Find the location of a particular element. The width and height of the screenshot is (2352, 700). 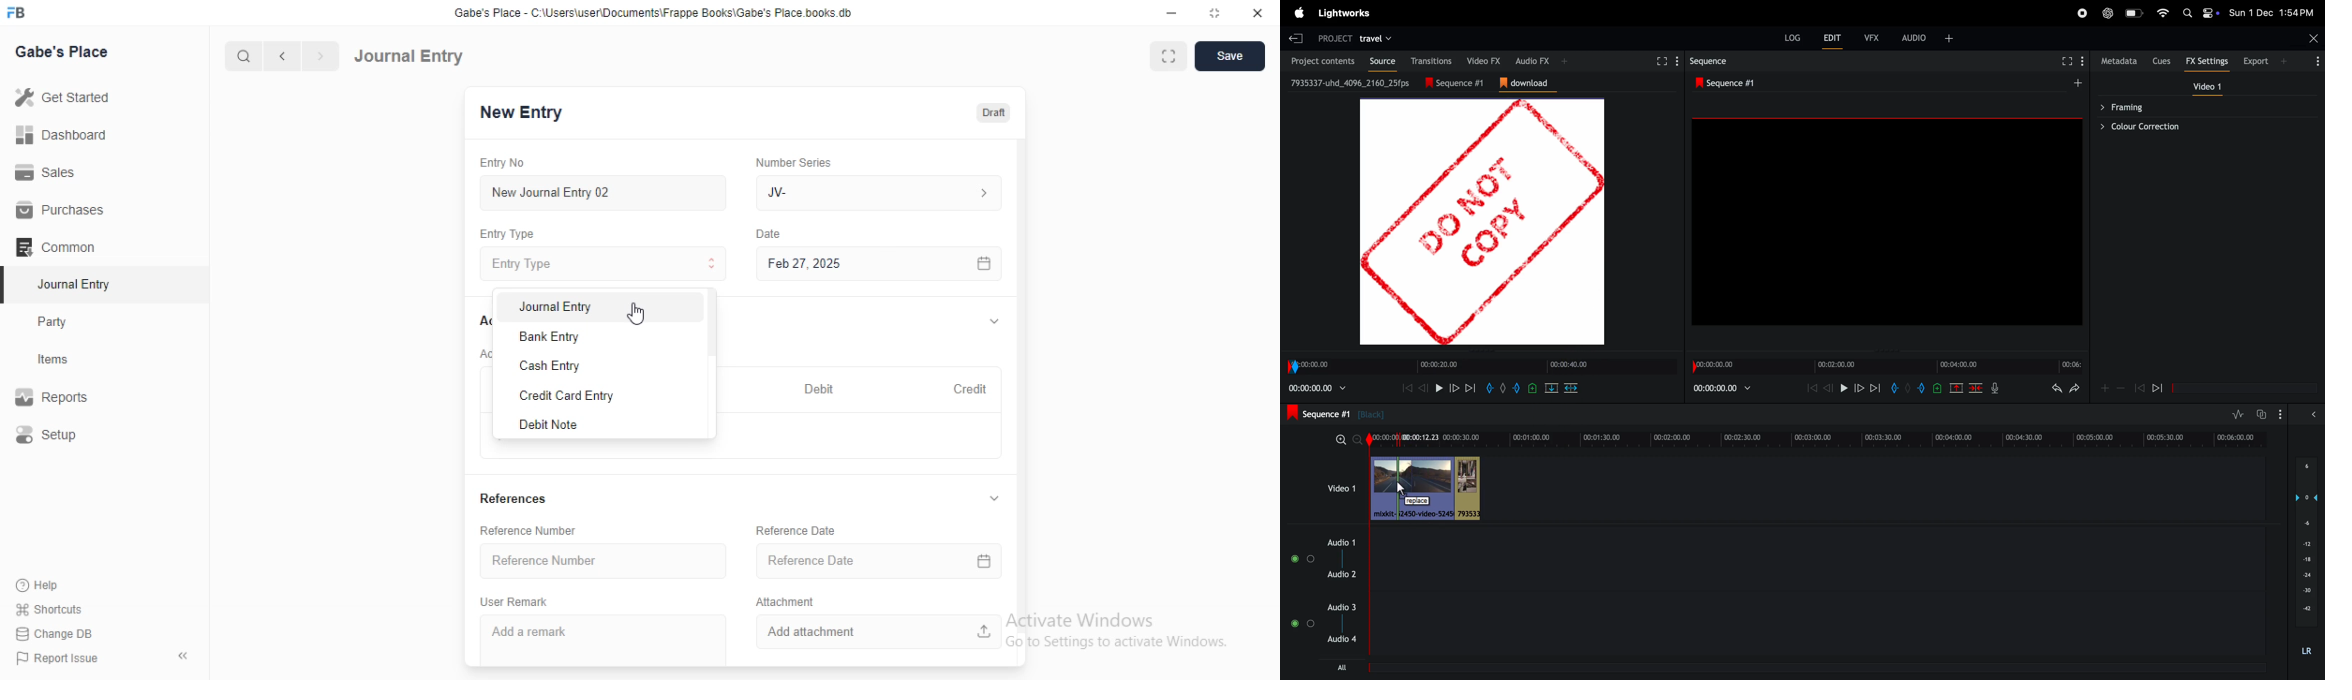

battery is located at coordinates (2136, 13).